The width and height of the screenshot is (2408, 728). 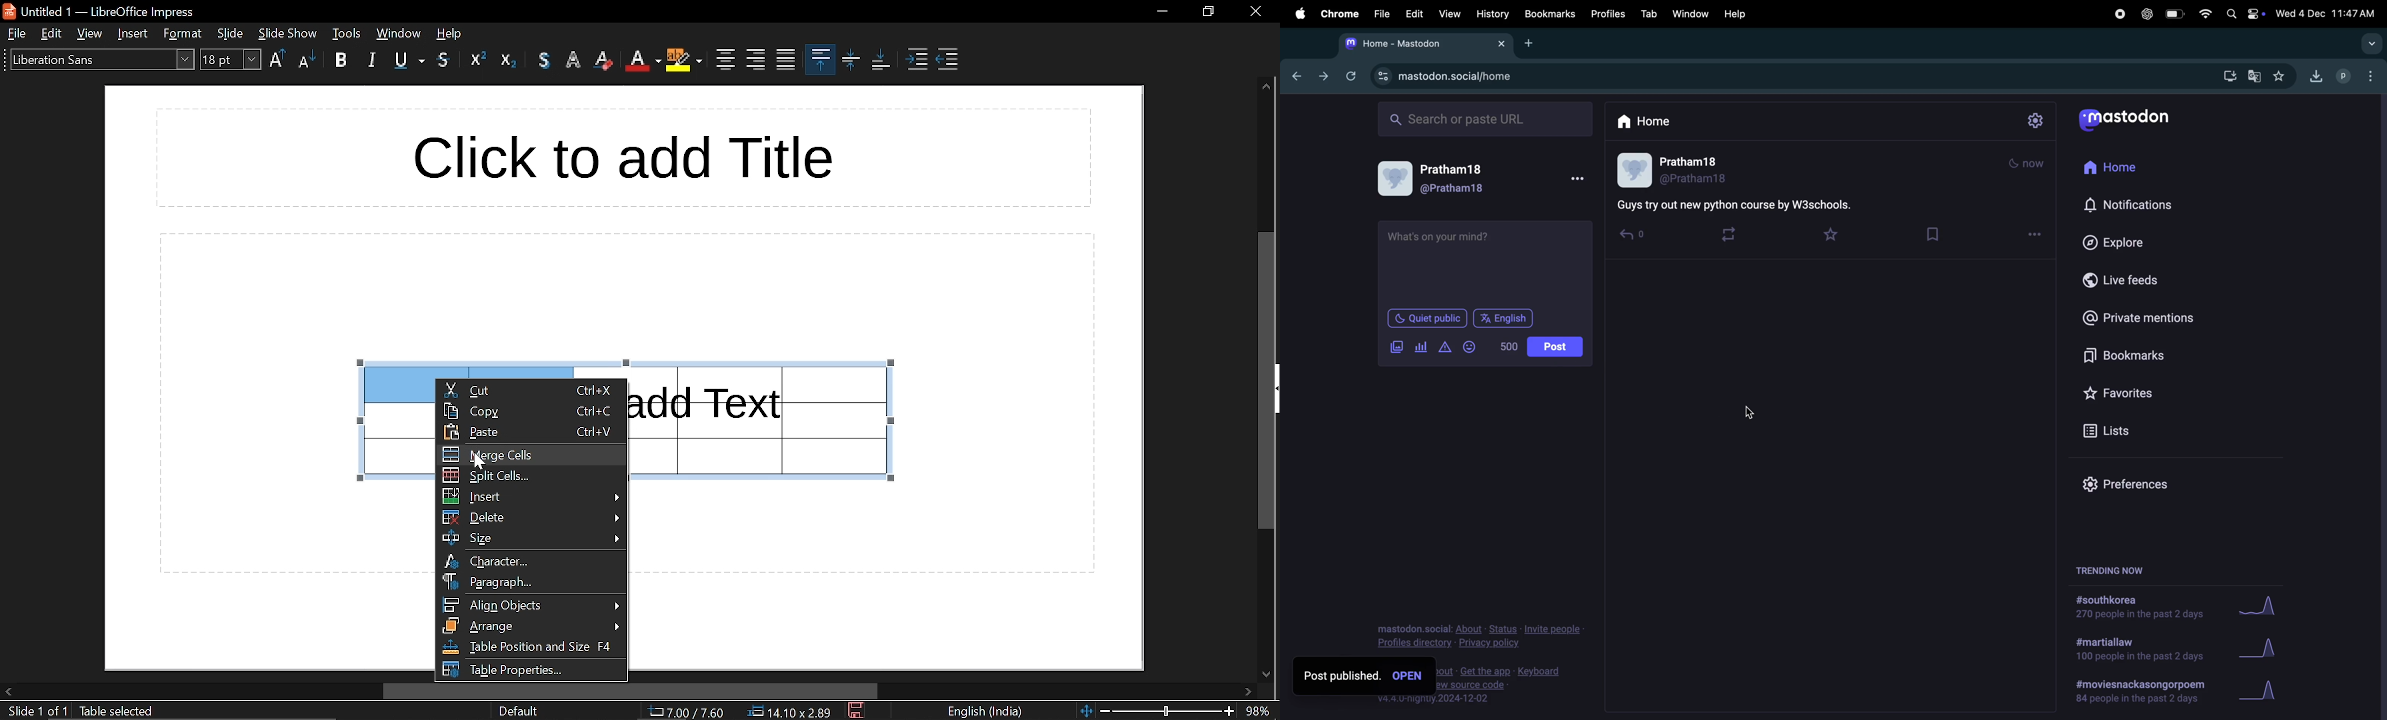 What do you see at coordinates (1549, 14) in the screenshot?
I see `Bookmark` at bounding box center [1549, 14].